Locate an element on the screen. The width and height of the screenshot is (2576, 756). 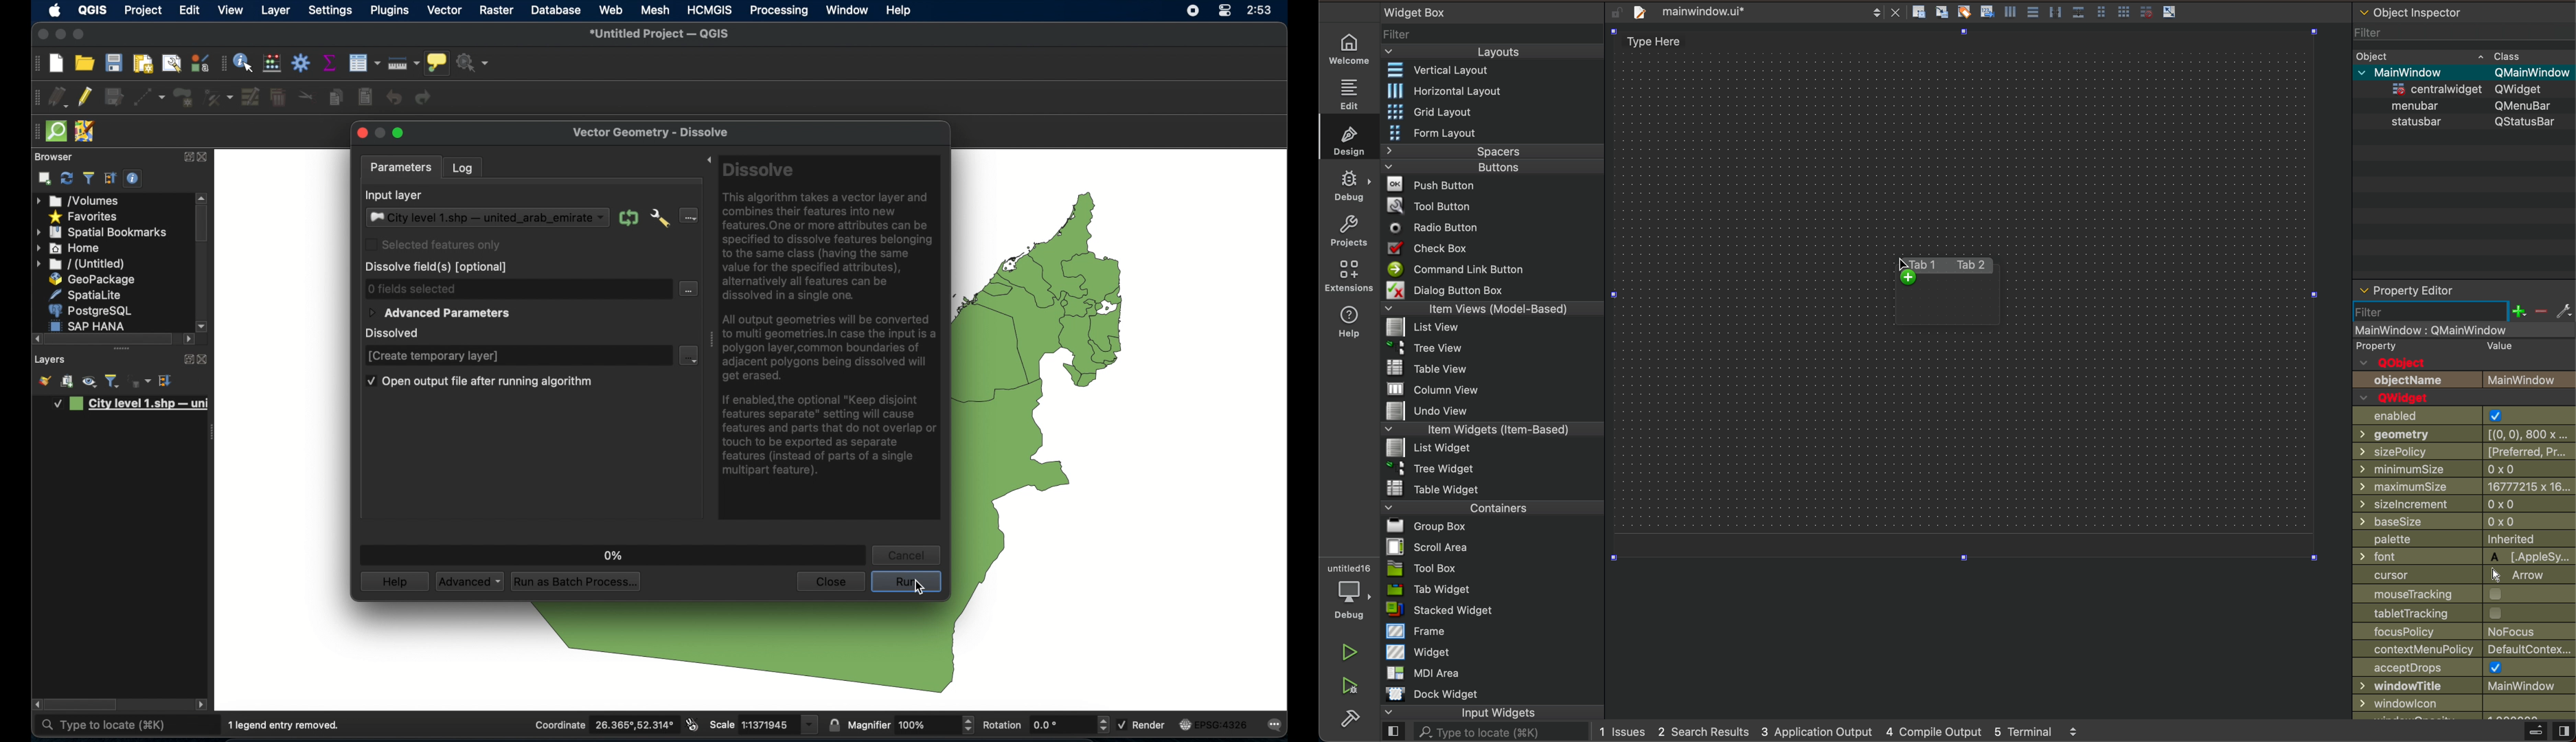
open layout manager is located at coordinates (170, 64).